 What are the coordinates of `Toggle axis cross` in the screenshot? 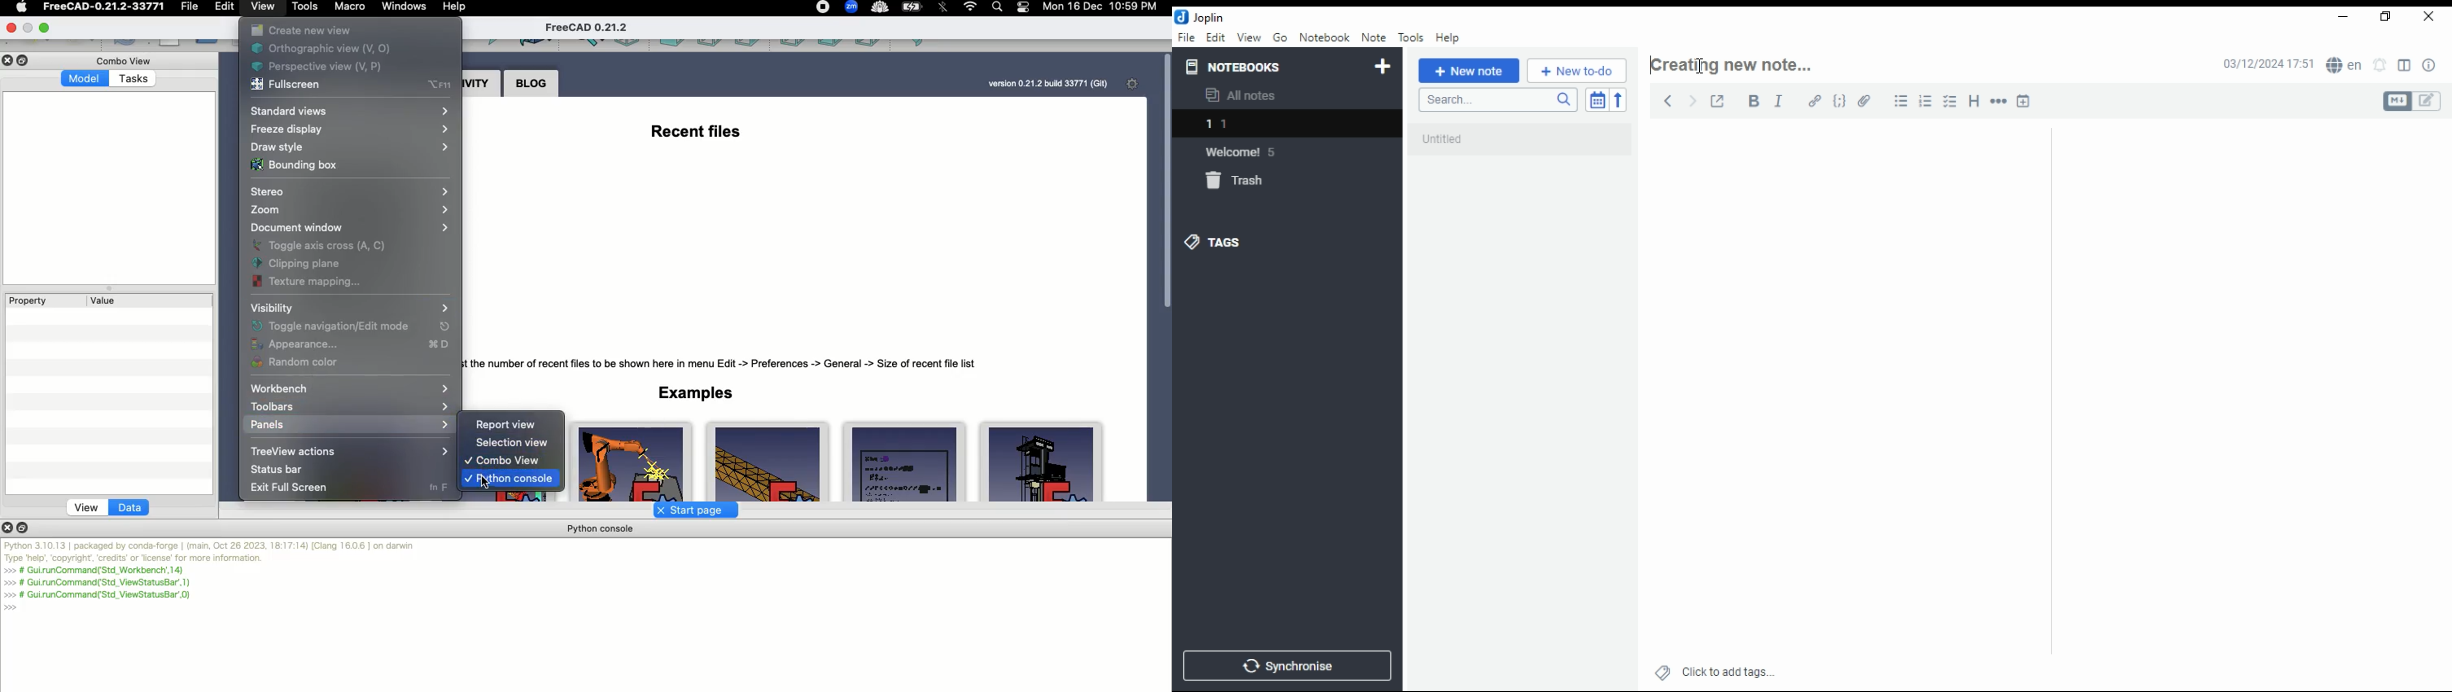 It's located at (335, 245).